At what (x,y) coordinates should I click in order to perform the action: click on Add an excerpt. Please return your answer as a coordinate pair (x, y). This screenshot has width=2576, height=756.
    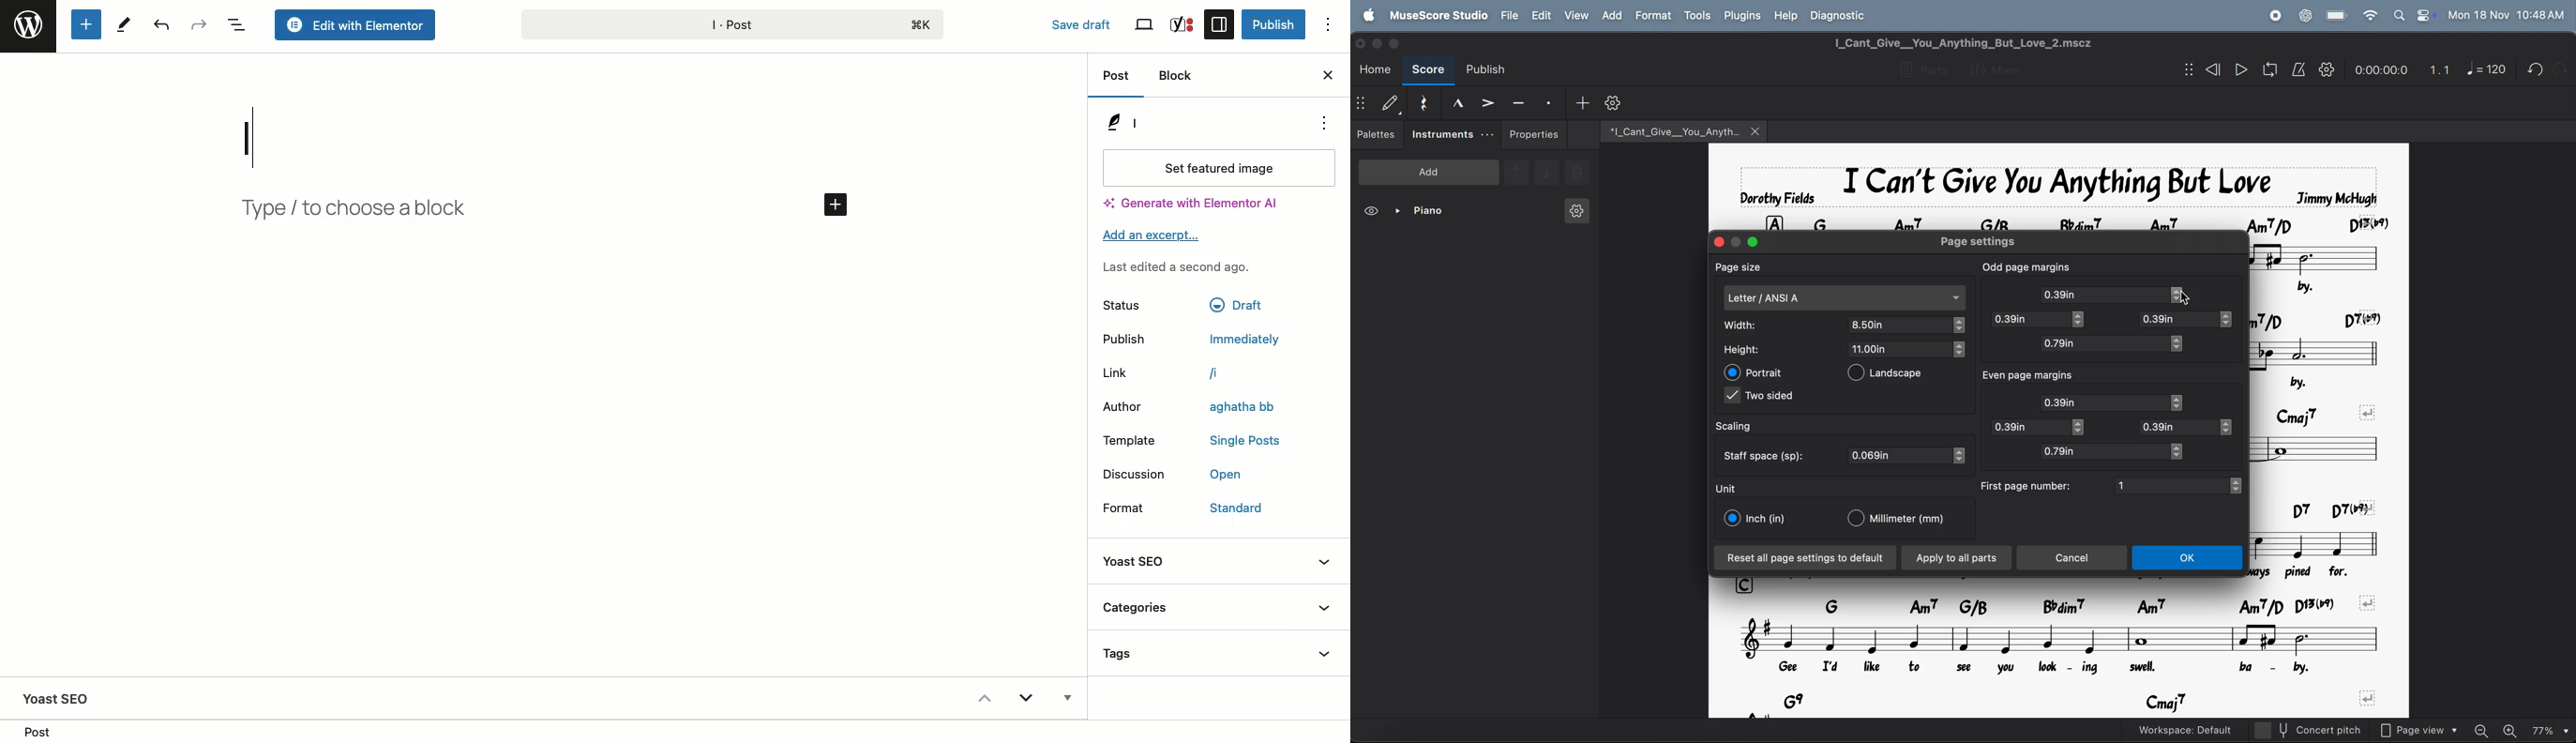
    Looking at the image, I should click on (1158, 235).